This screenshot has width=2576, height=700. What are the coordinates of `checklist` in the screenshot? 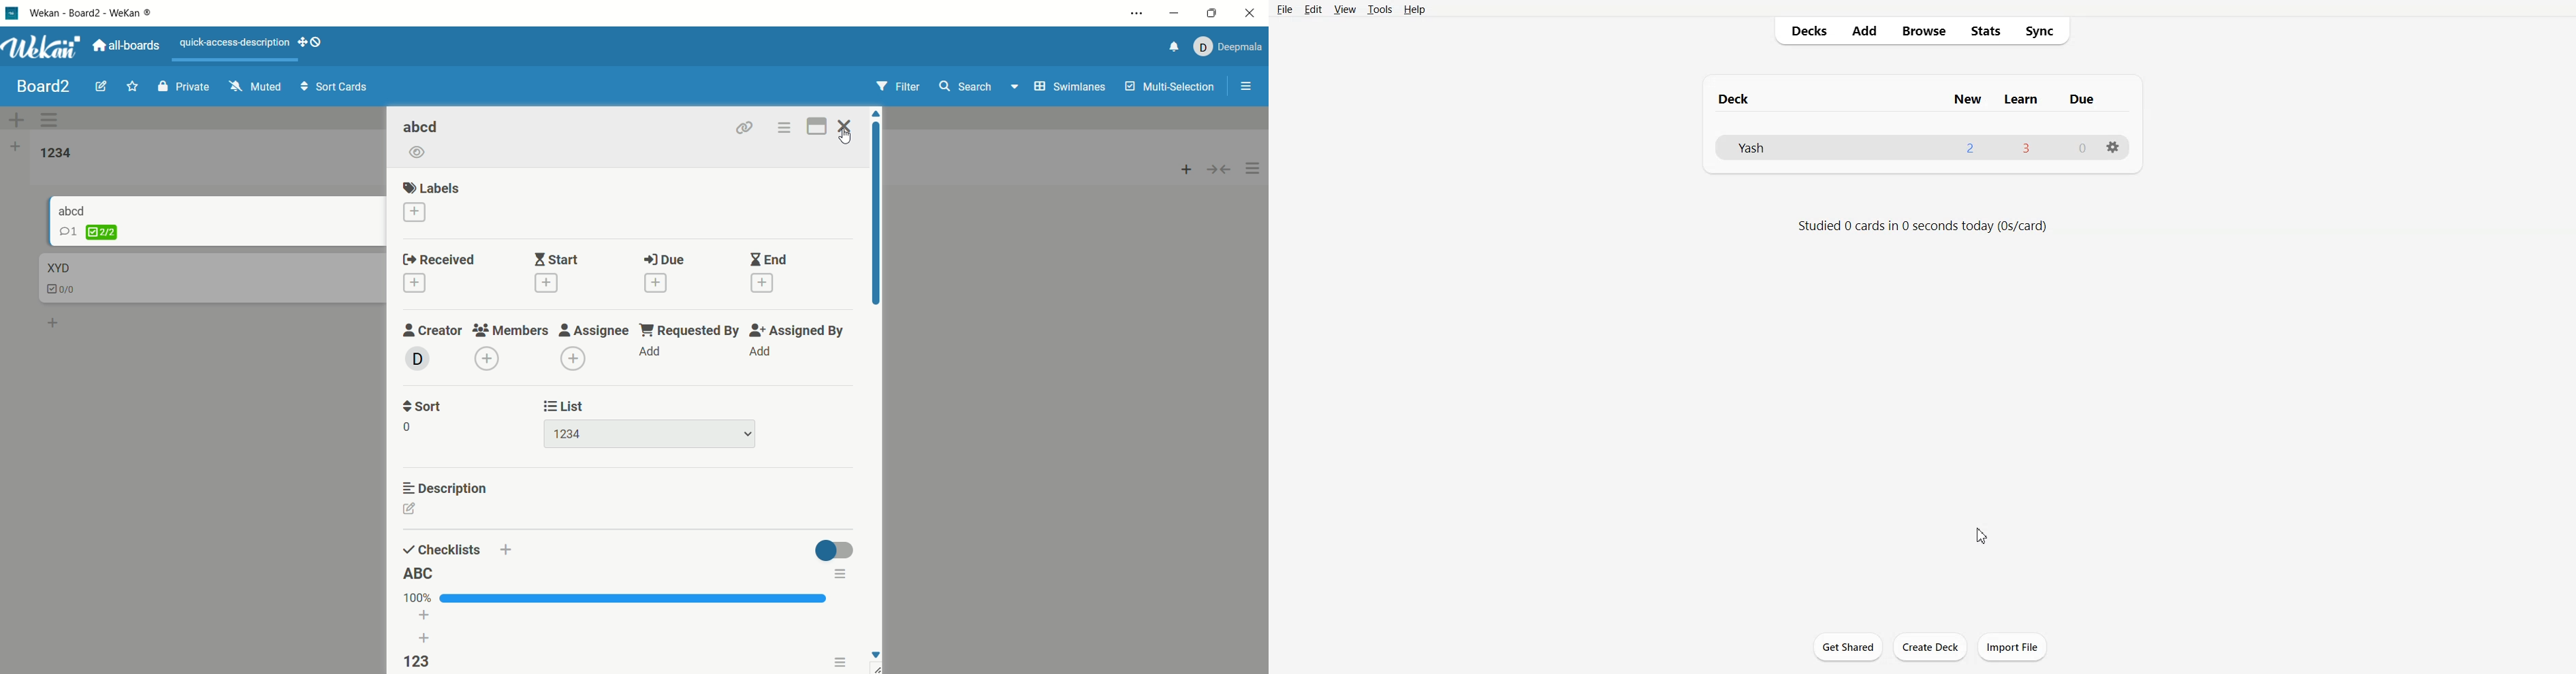 It's located at (102, 232).